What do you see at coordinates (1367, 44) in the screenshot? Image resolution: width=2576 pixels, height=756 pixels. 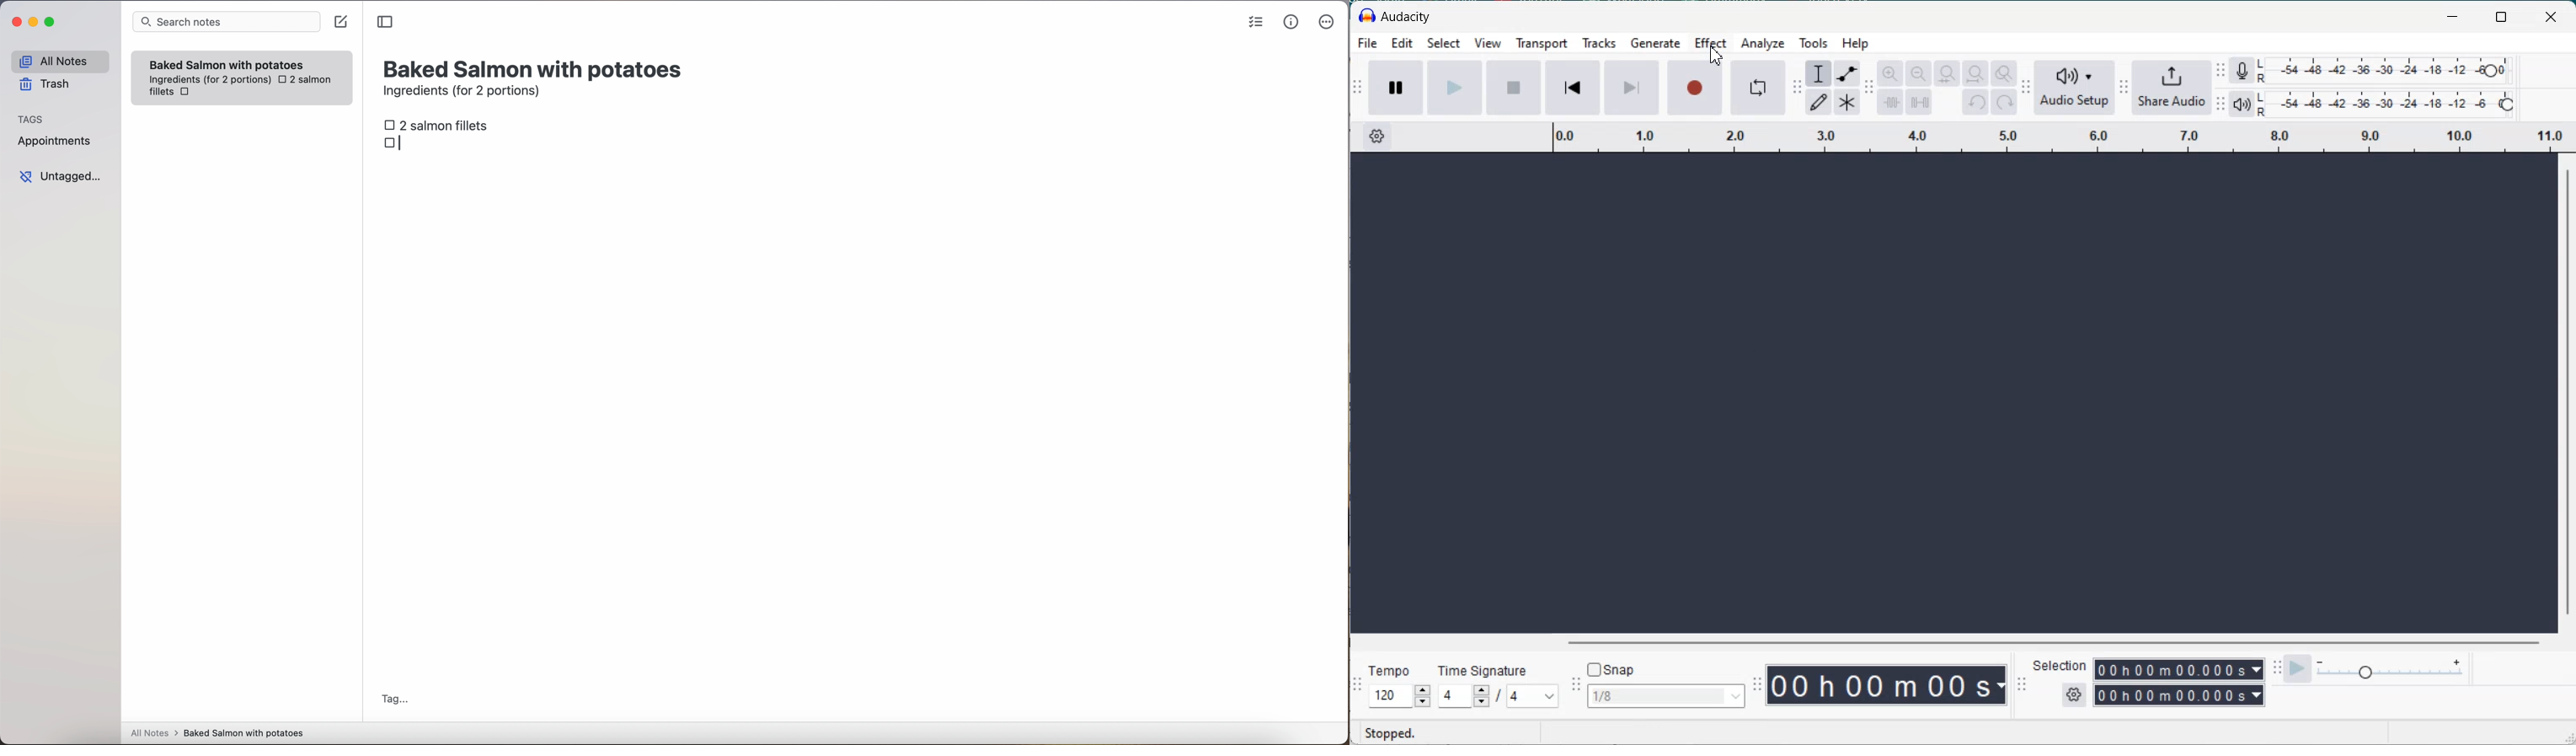 I see `File` at bounding box center [1367, 44].